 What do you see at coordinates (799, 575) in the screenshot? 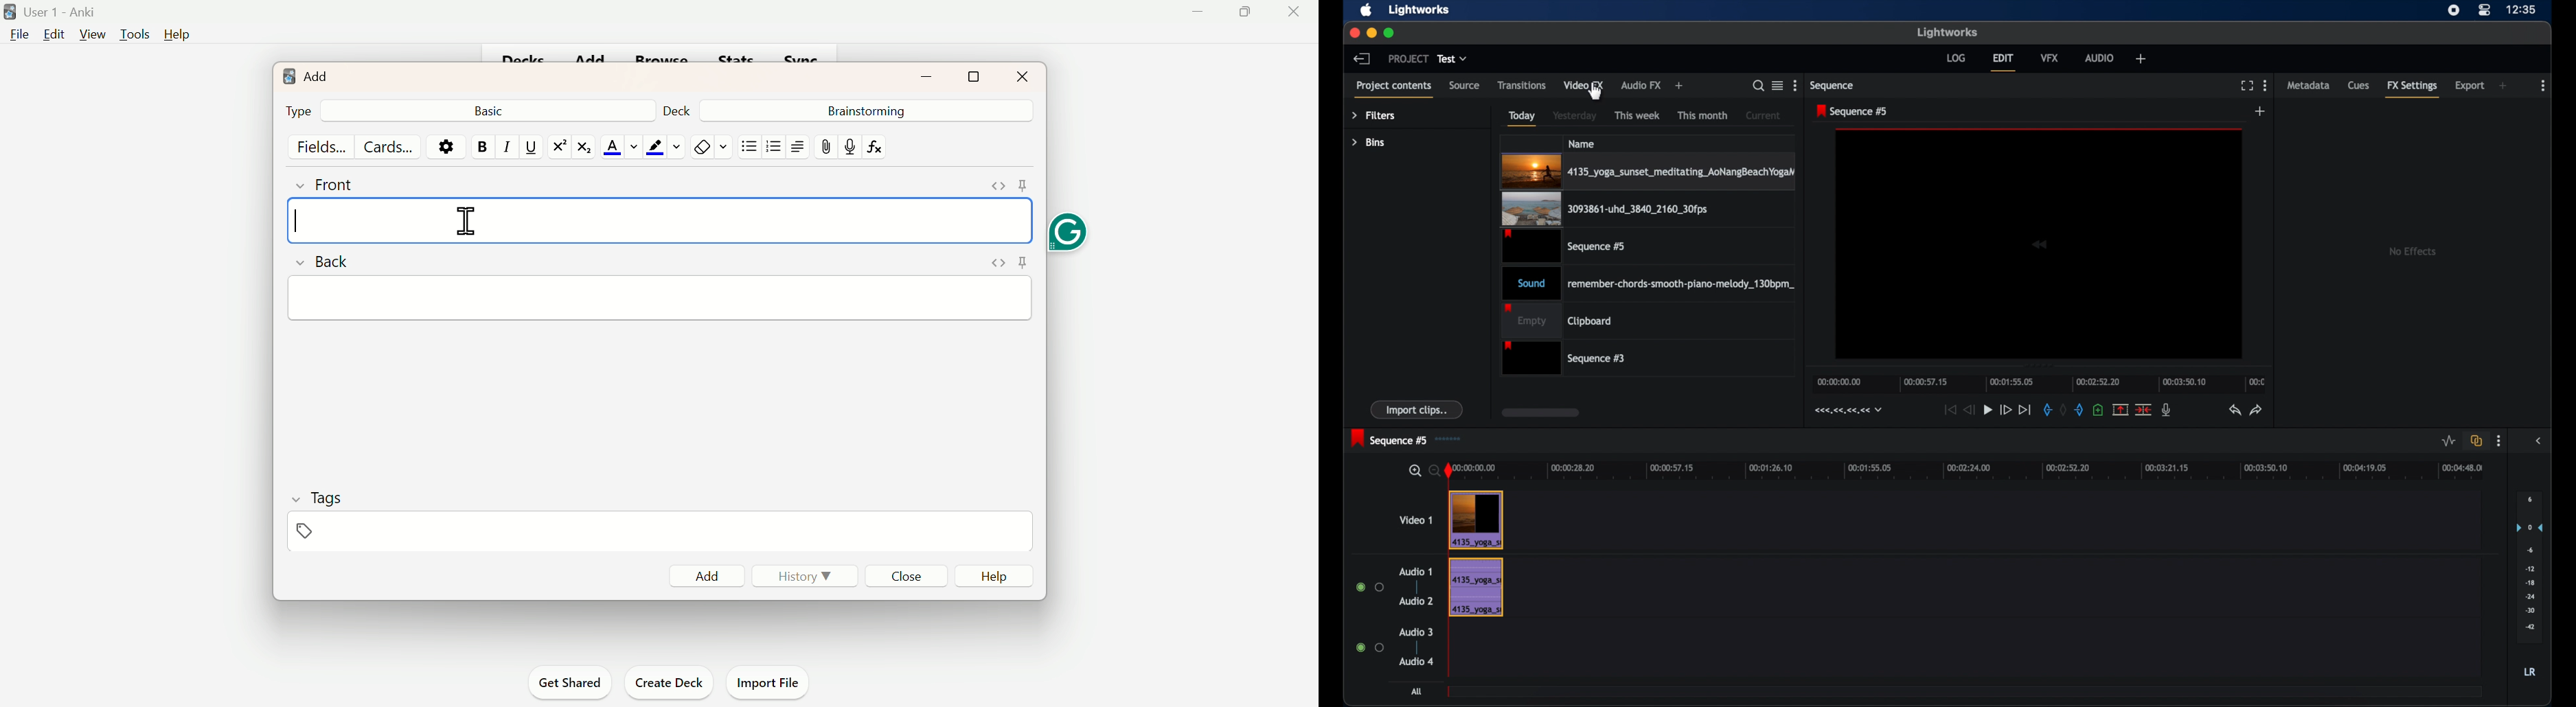
I see `History` at bounding box center [799, 575].